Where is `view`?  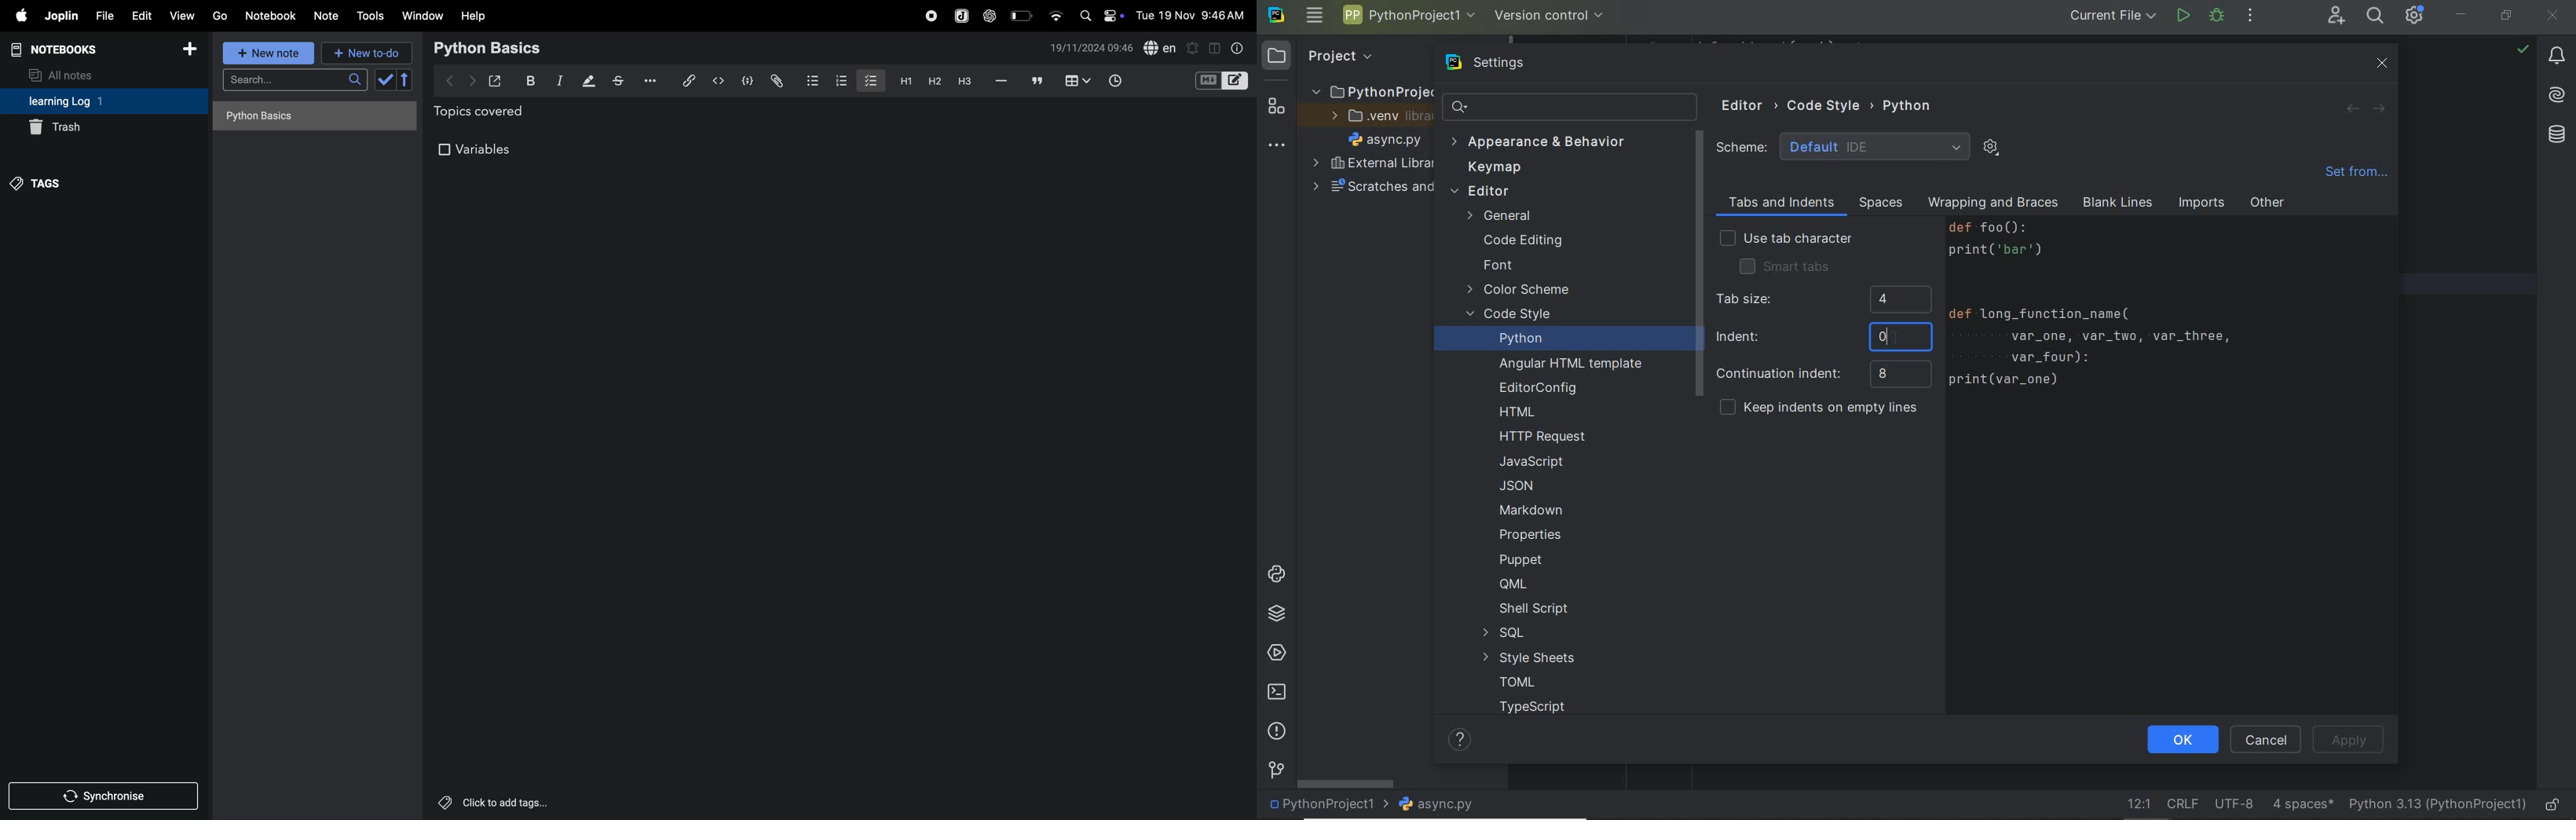 view is located at coordinates (183, 15).